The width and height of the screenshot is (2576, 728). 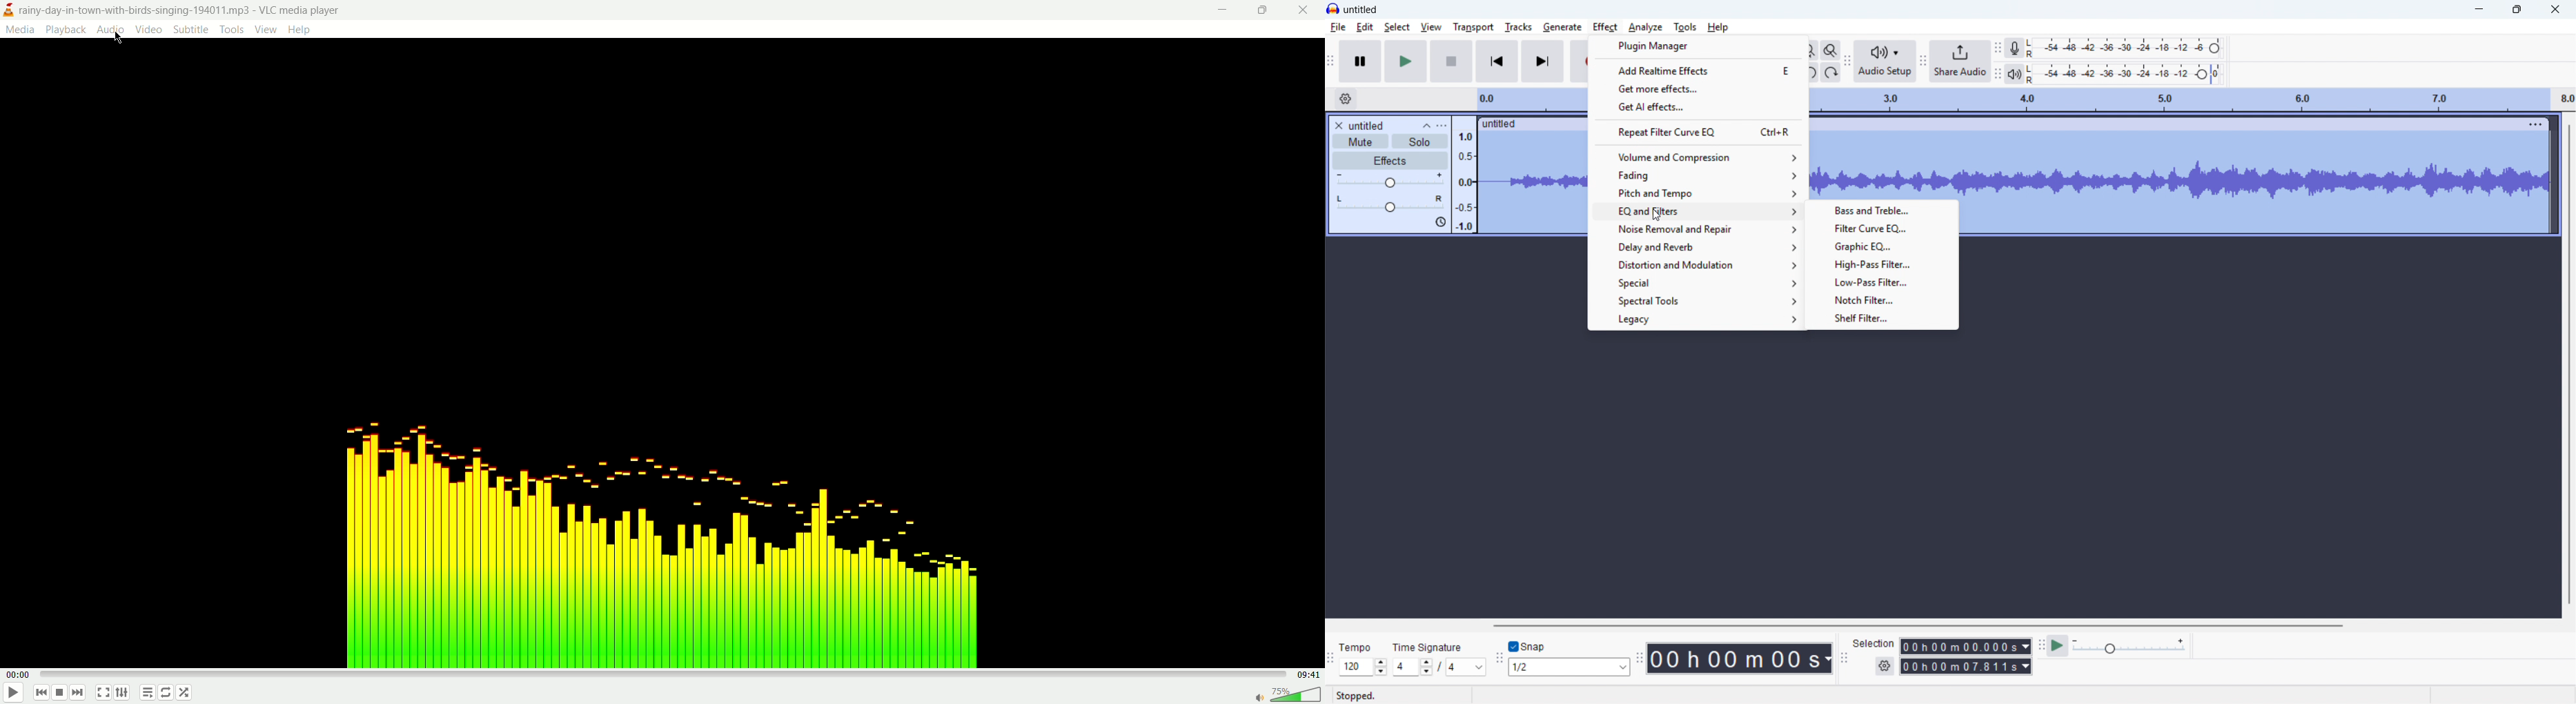 I want to click on volume bar, so click(x=1288, y=694).